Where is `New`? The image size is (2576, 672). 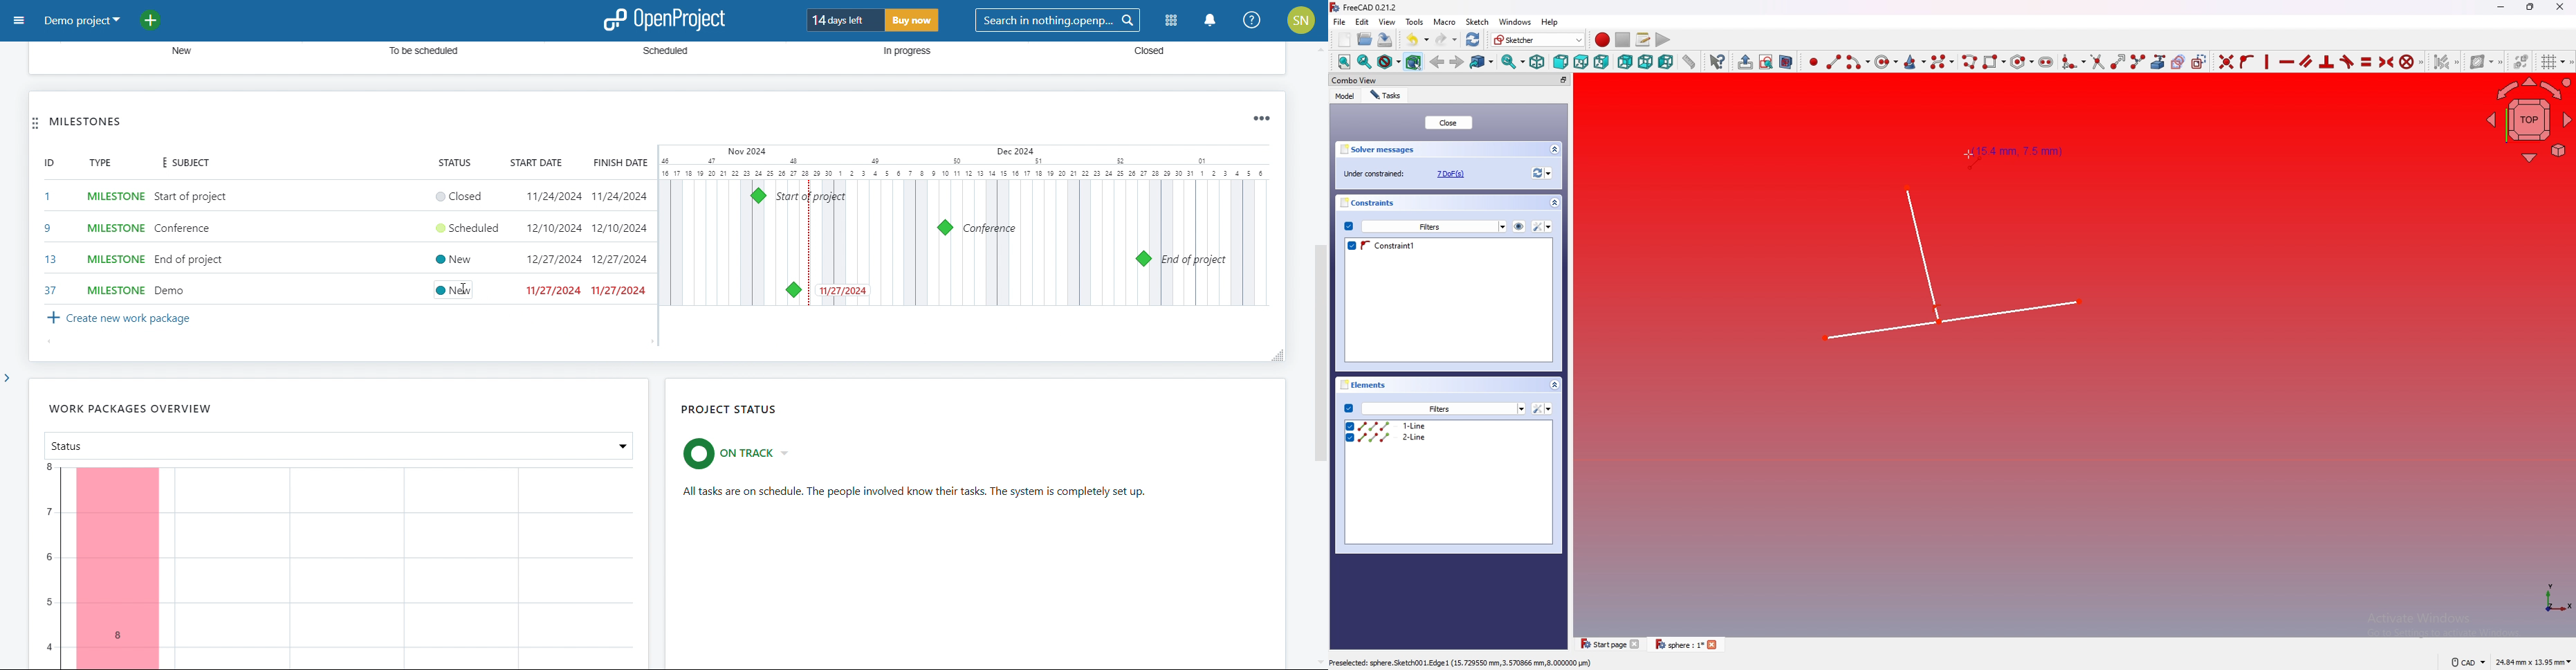
New is located at coordinates (1346, 40).